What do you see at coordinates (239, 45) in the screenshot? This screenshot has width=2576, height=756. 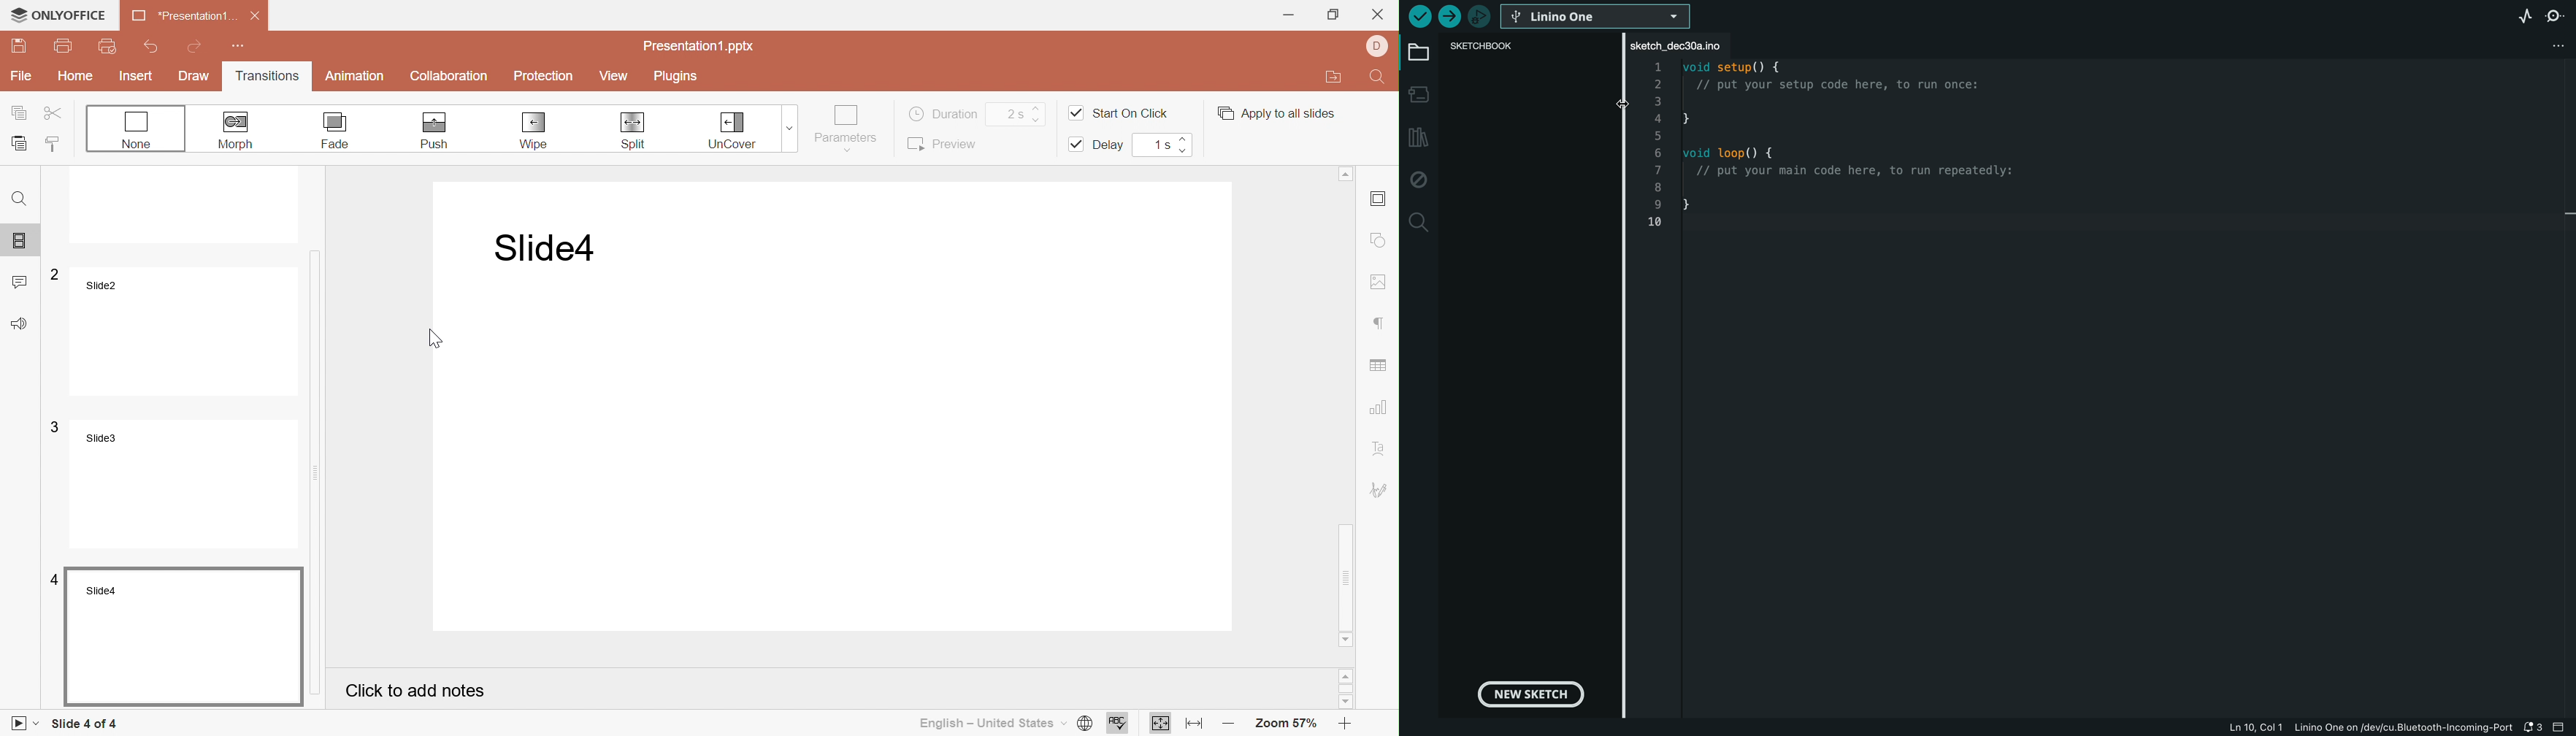 I see `Customize Quick Access Toolbar` at bounding box center [239, 45].